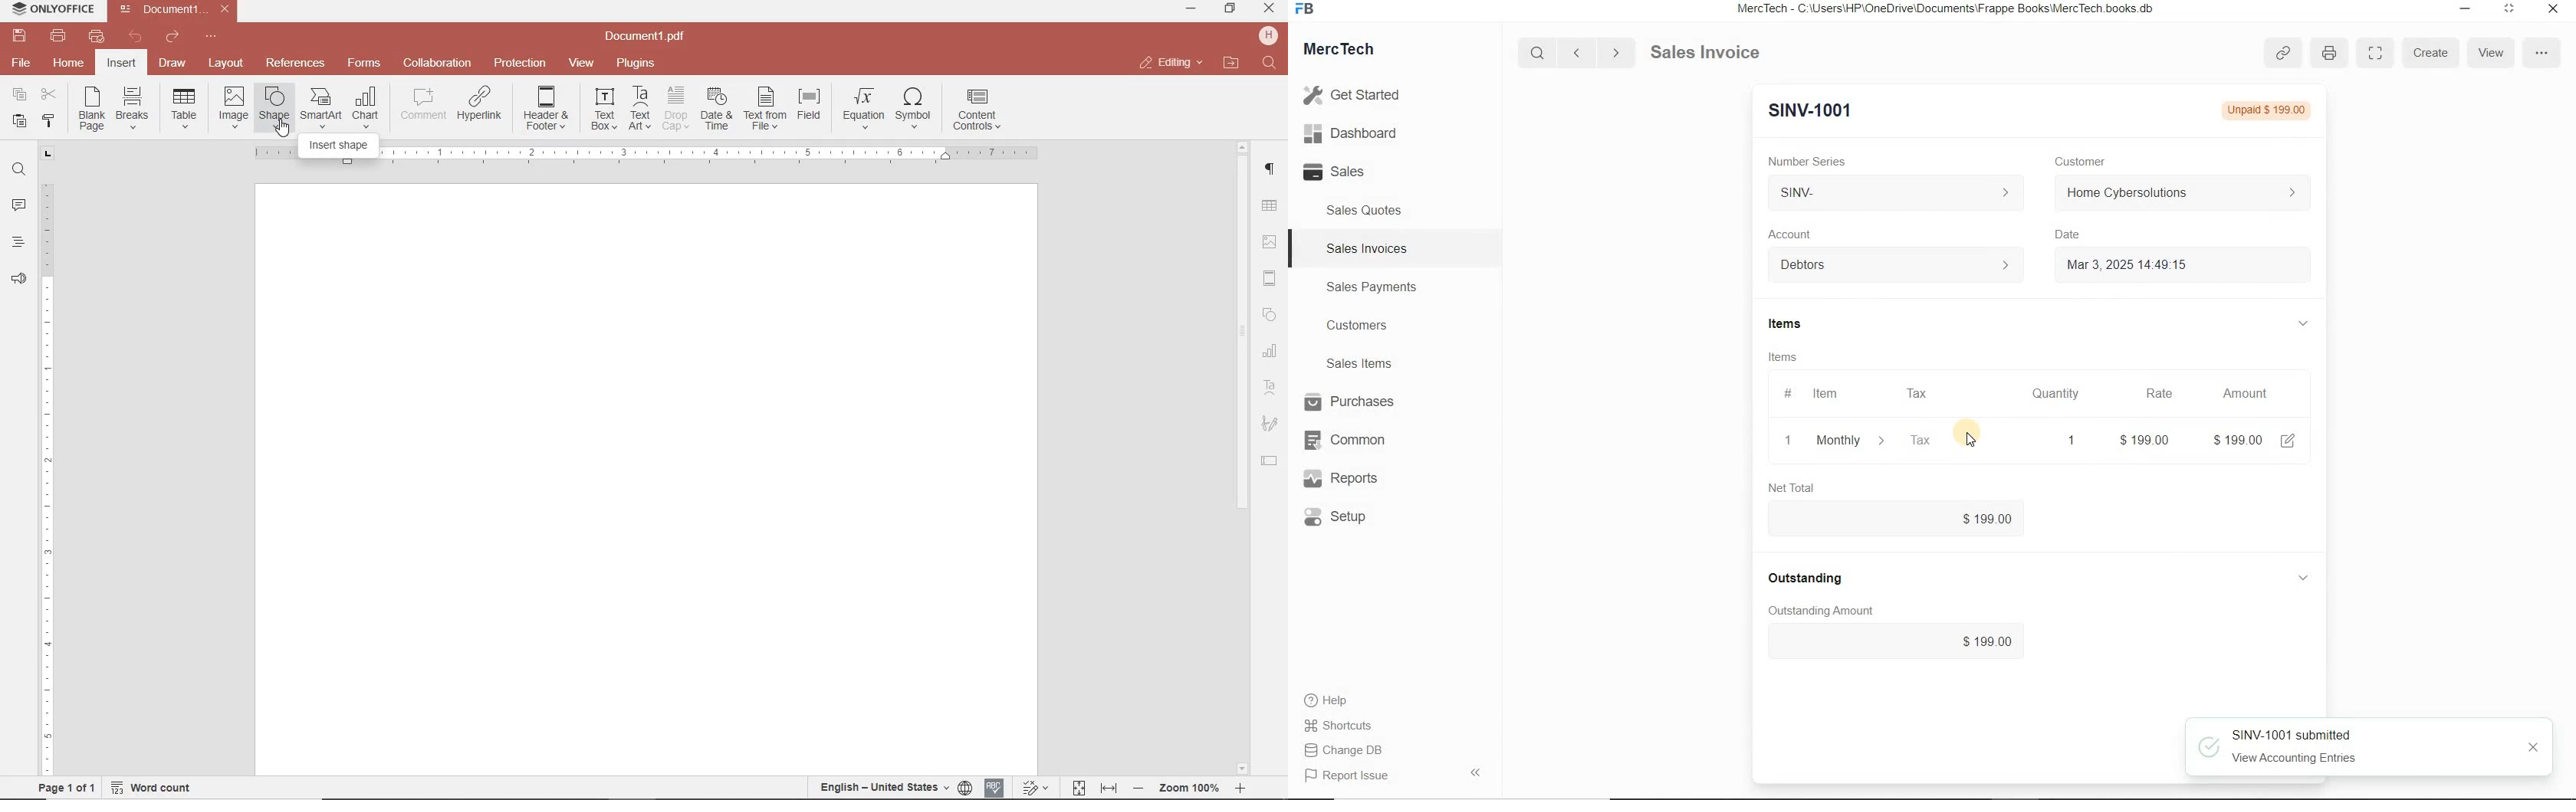  Describe the element at coordinates (481, 107) in the screenshot. I see `ADD HYPERLINK` at that location.